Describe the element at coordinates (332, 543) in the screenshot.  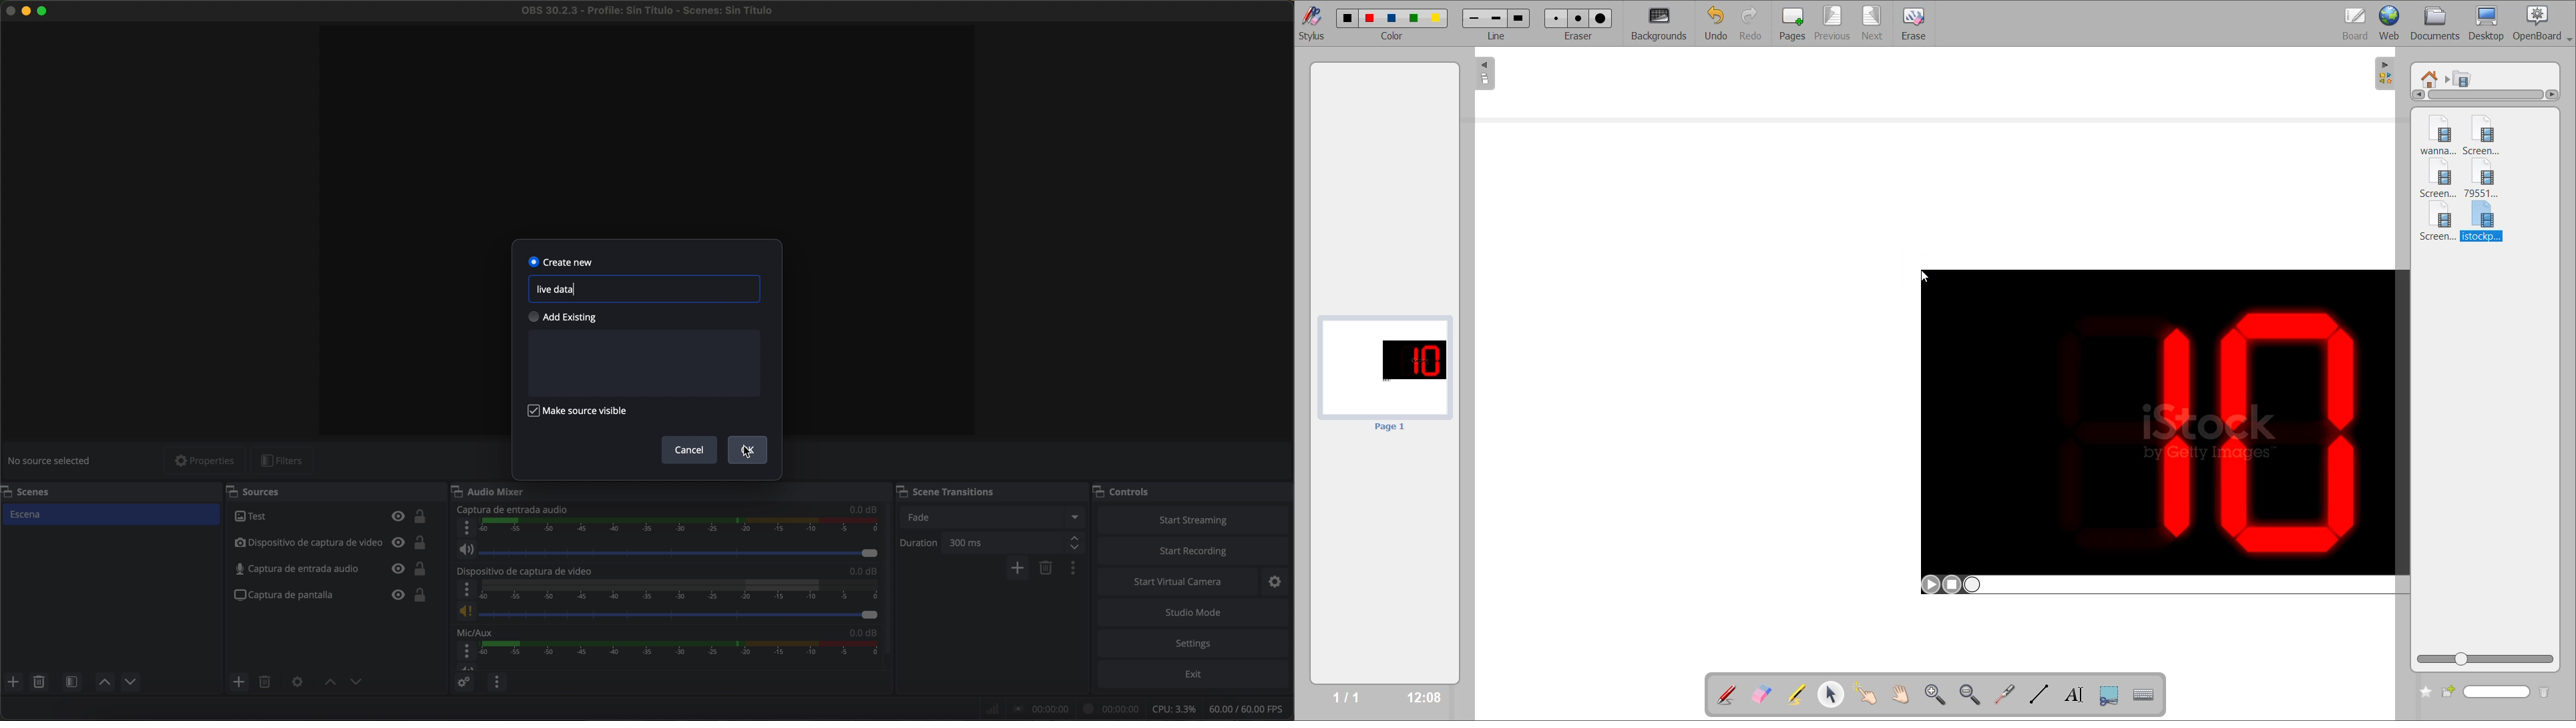
I see `video capture device` at that location.